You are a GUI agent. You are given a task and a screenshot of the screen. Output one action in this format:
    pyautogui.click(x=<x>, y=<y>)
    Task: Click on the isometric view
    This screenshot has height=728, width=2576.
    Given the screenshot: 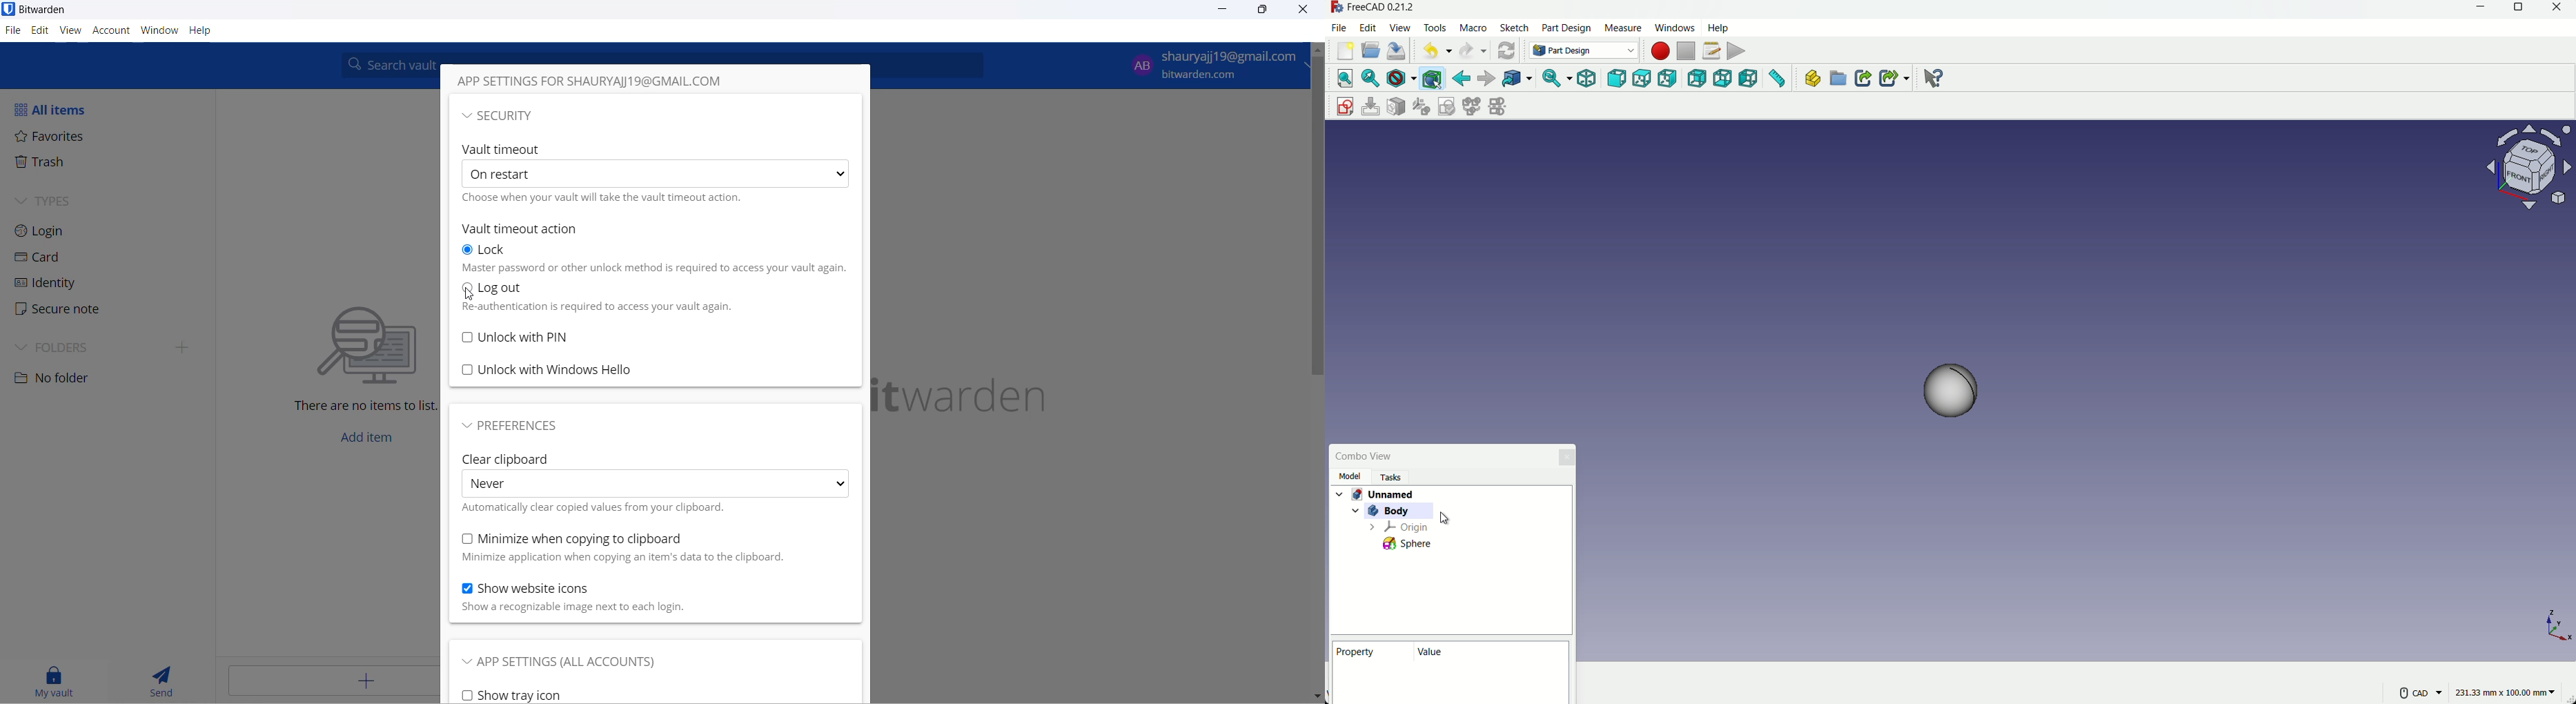 What is the action you would take?
    pyautogui.click(x=1586, y=78)
    